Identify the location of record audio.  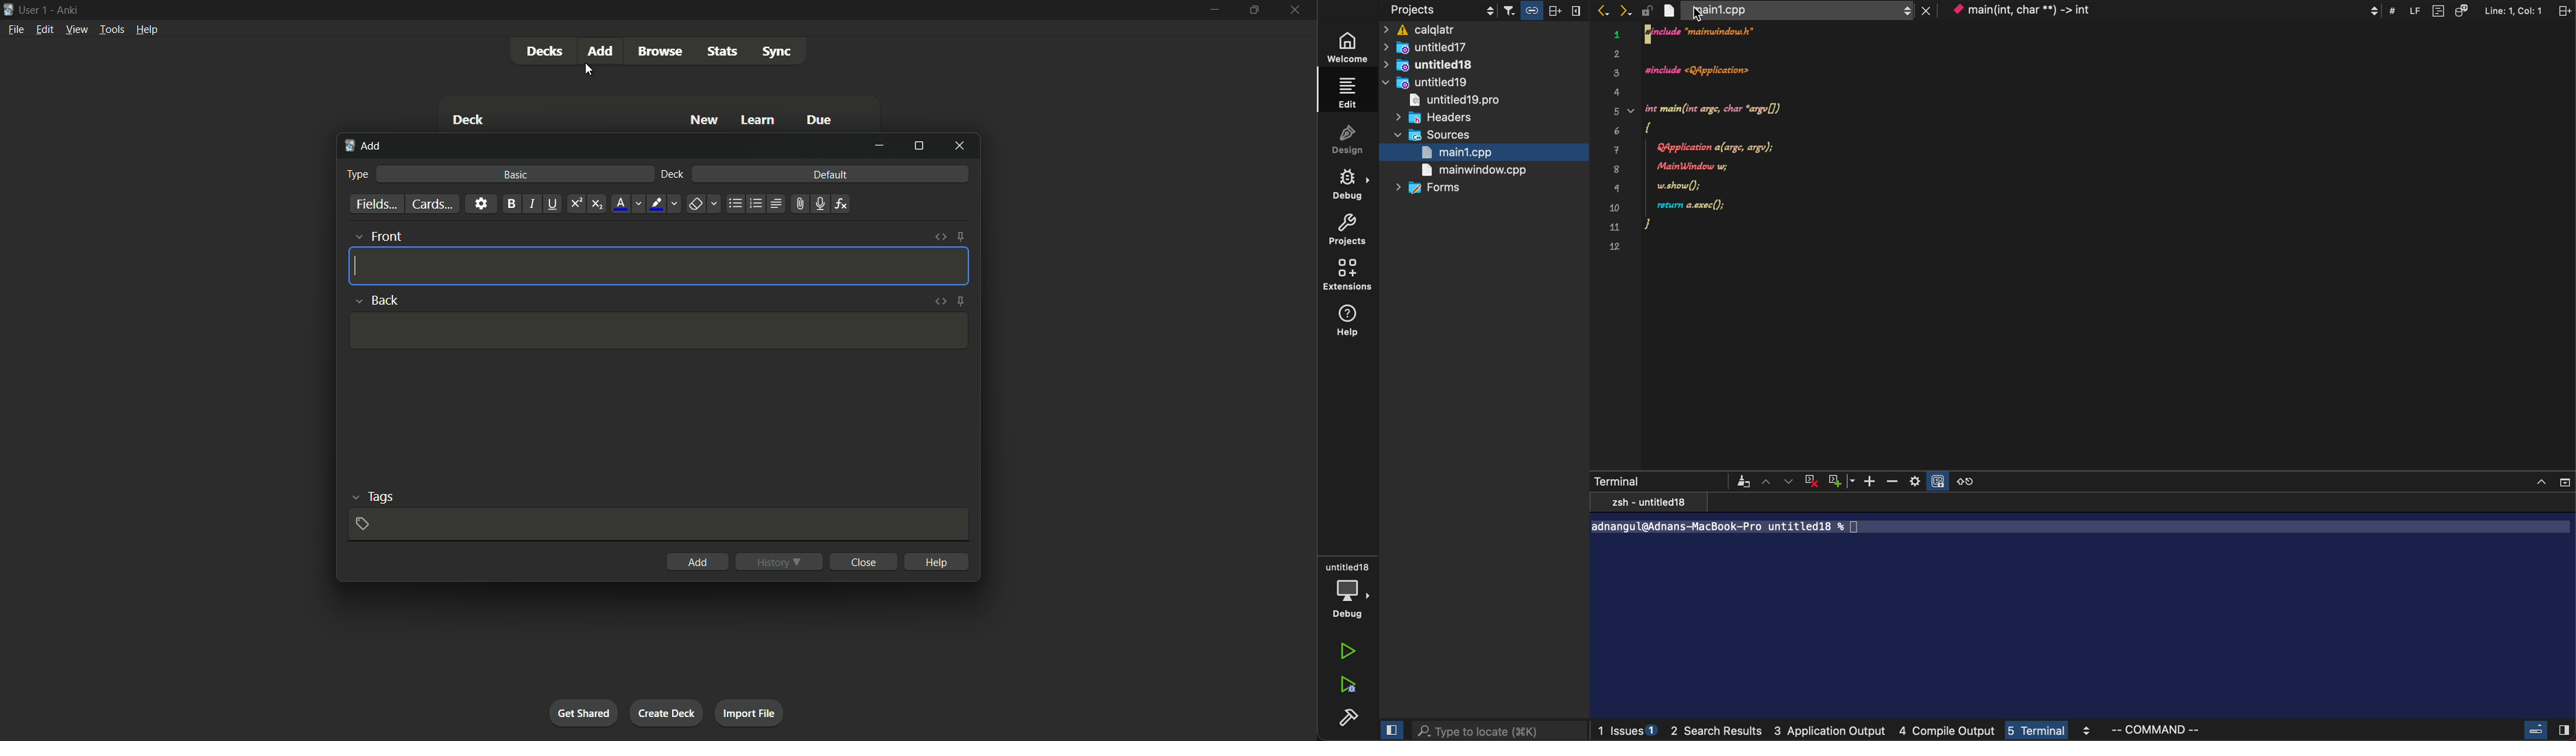
(819, 204).